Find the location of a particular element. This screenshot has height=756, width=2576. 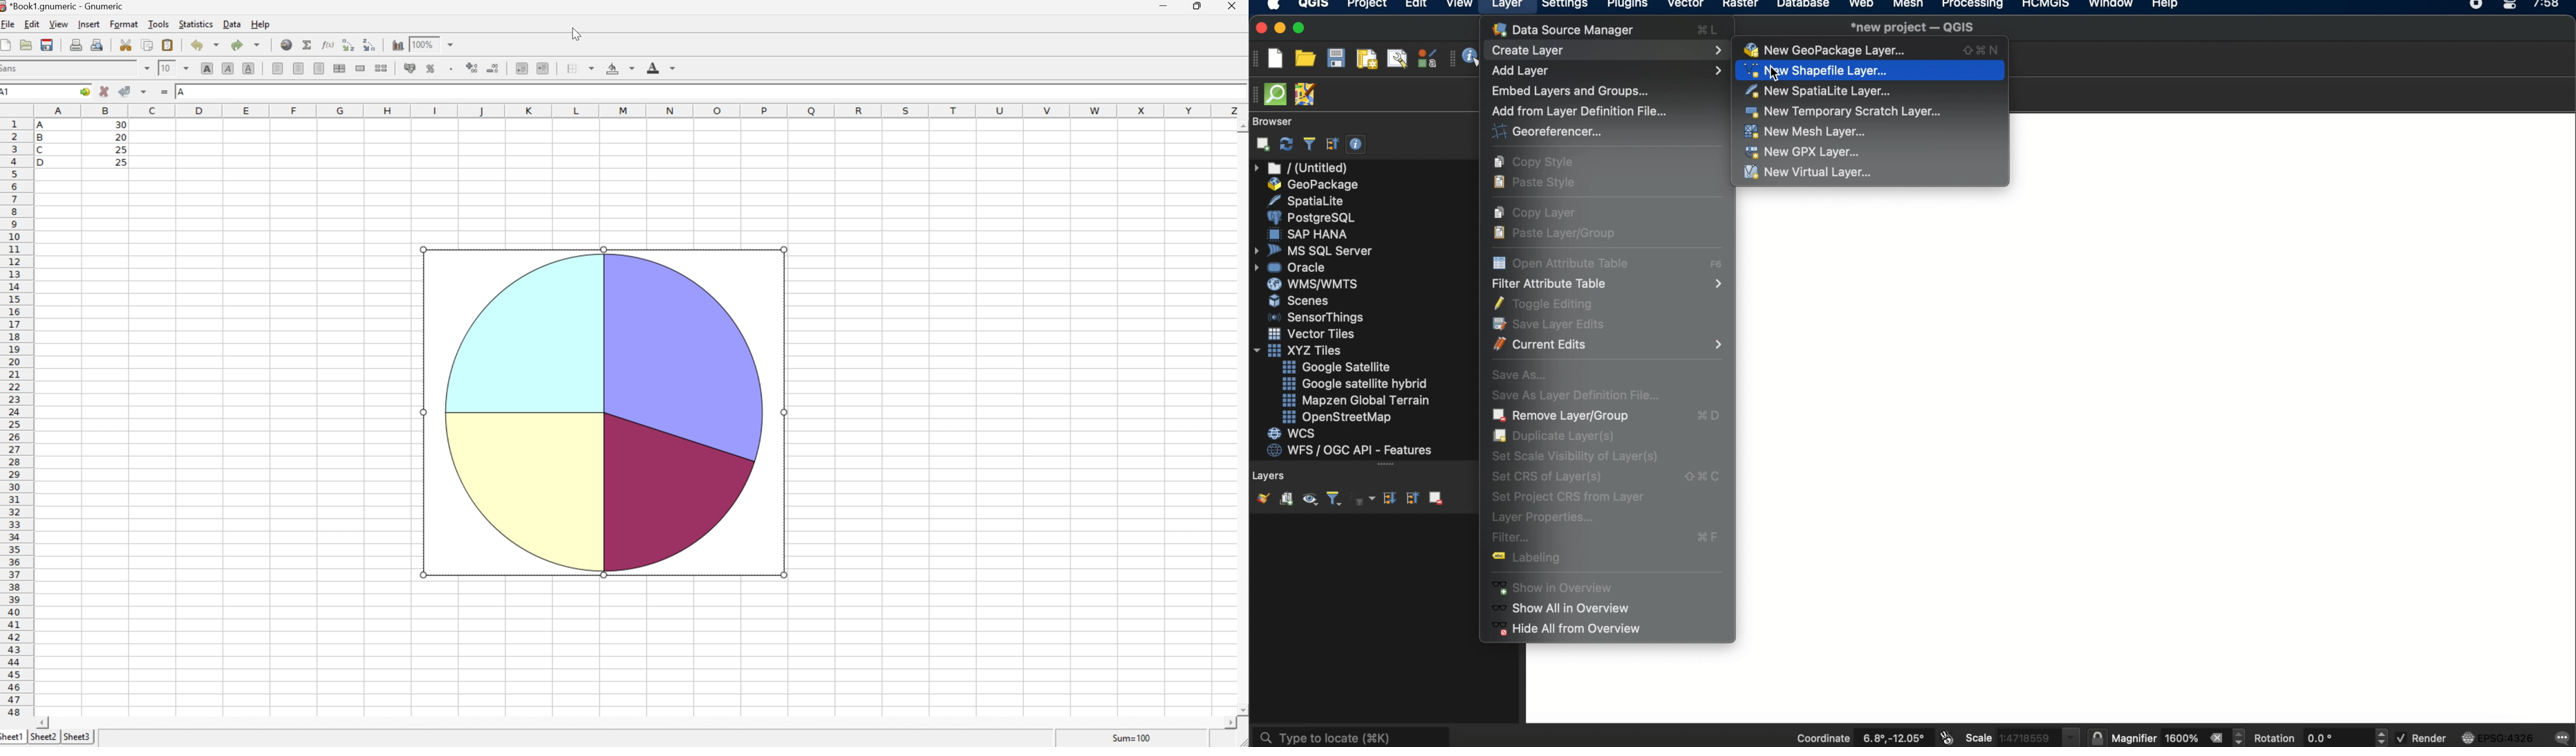

Center horizontally is located at coordinates (300, 69).